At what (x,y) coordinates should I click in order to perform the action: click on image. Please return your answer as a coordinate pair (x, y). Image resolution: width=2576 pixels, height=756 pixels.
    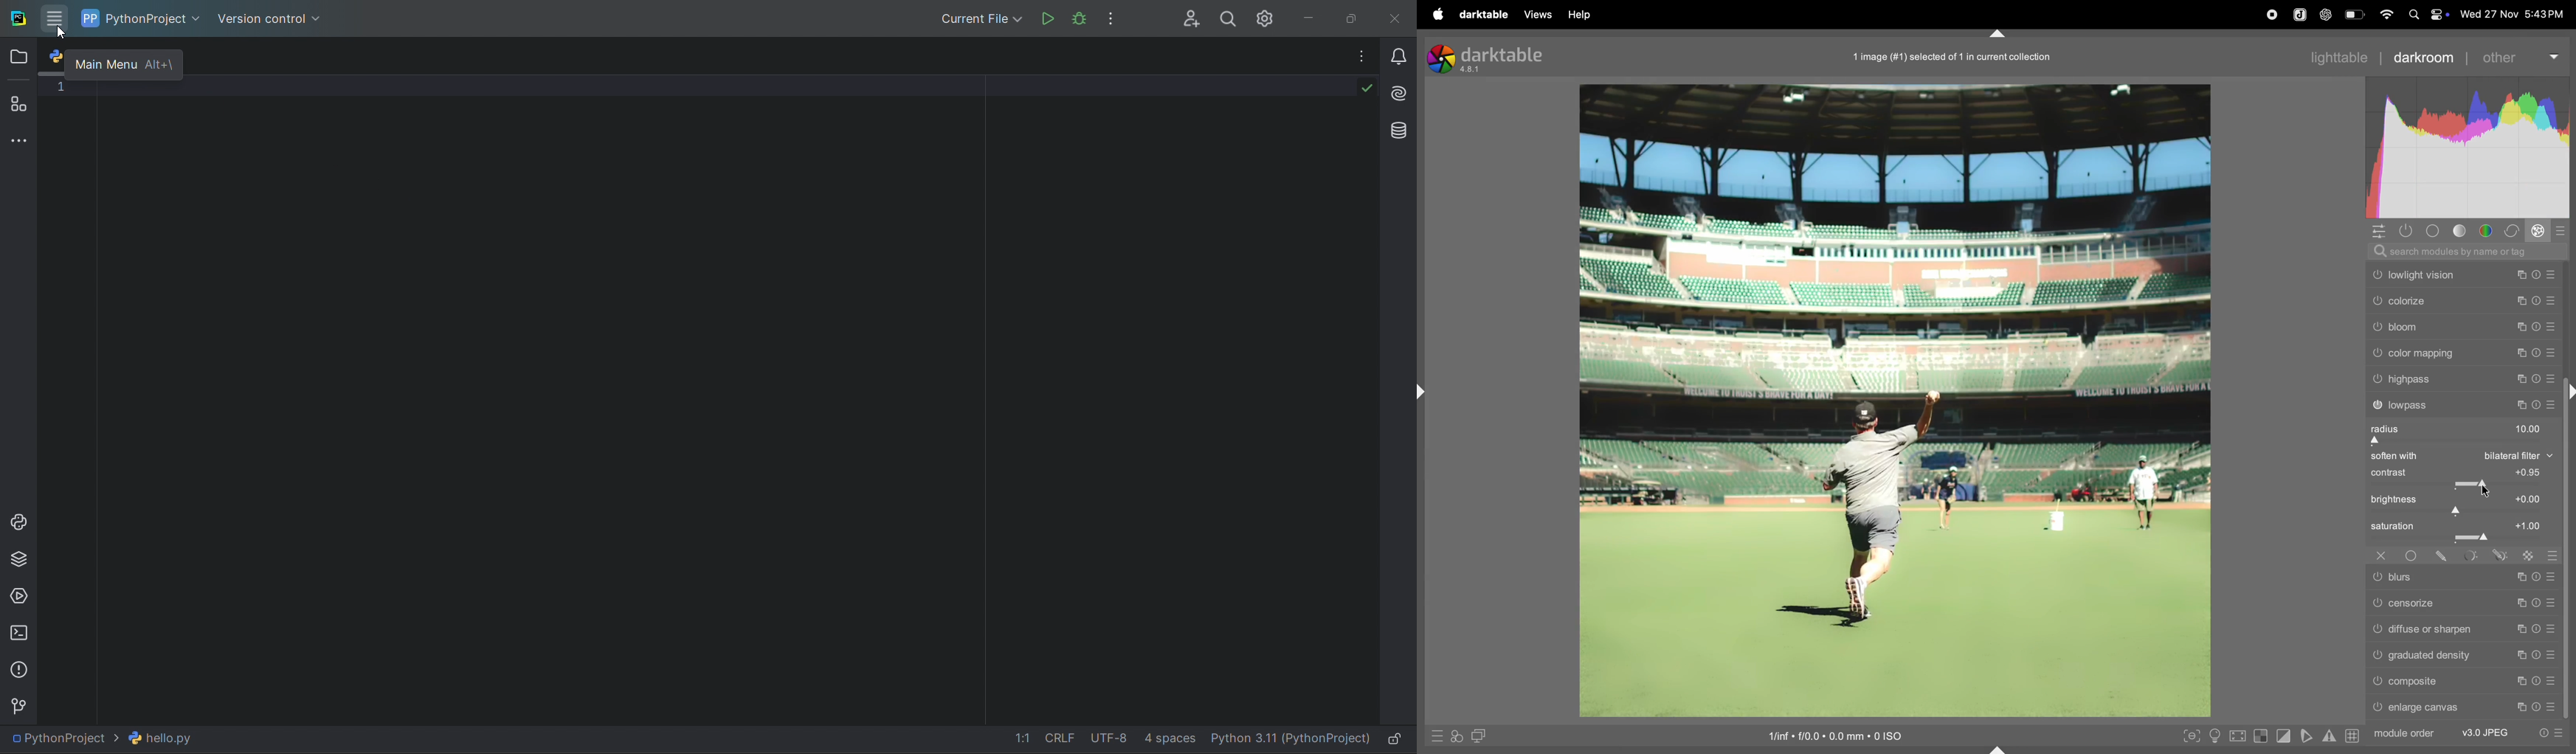
    Looking at the image, I should click on (1895, 399).